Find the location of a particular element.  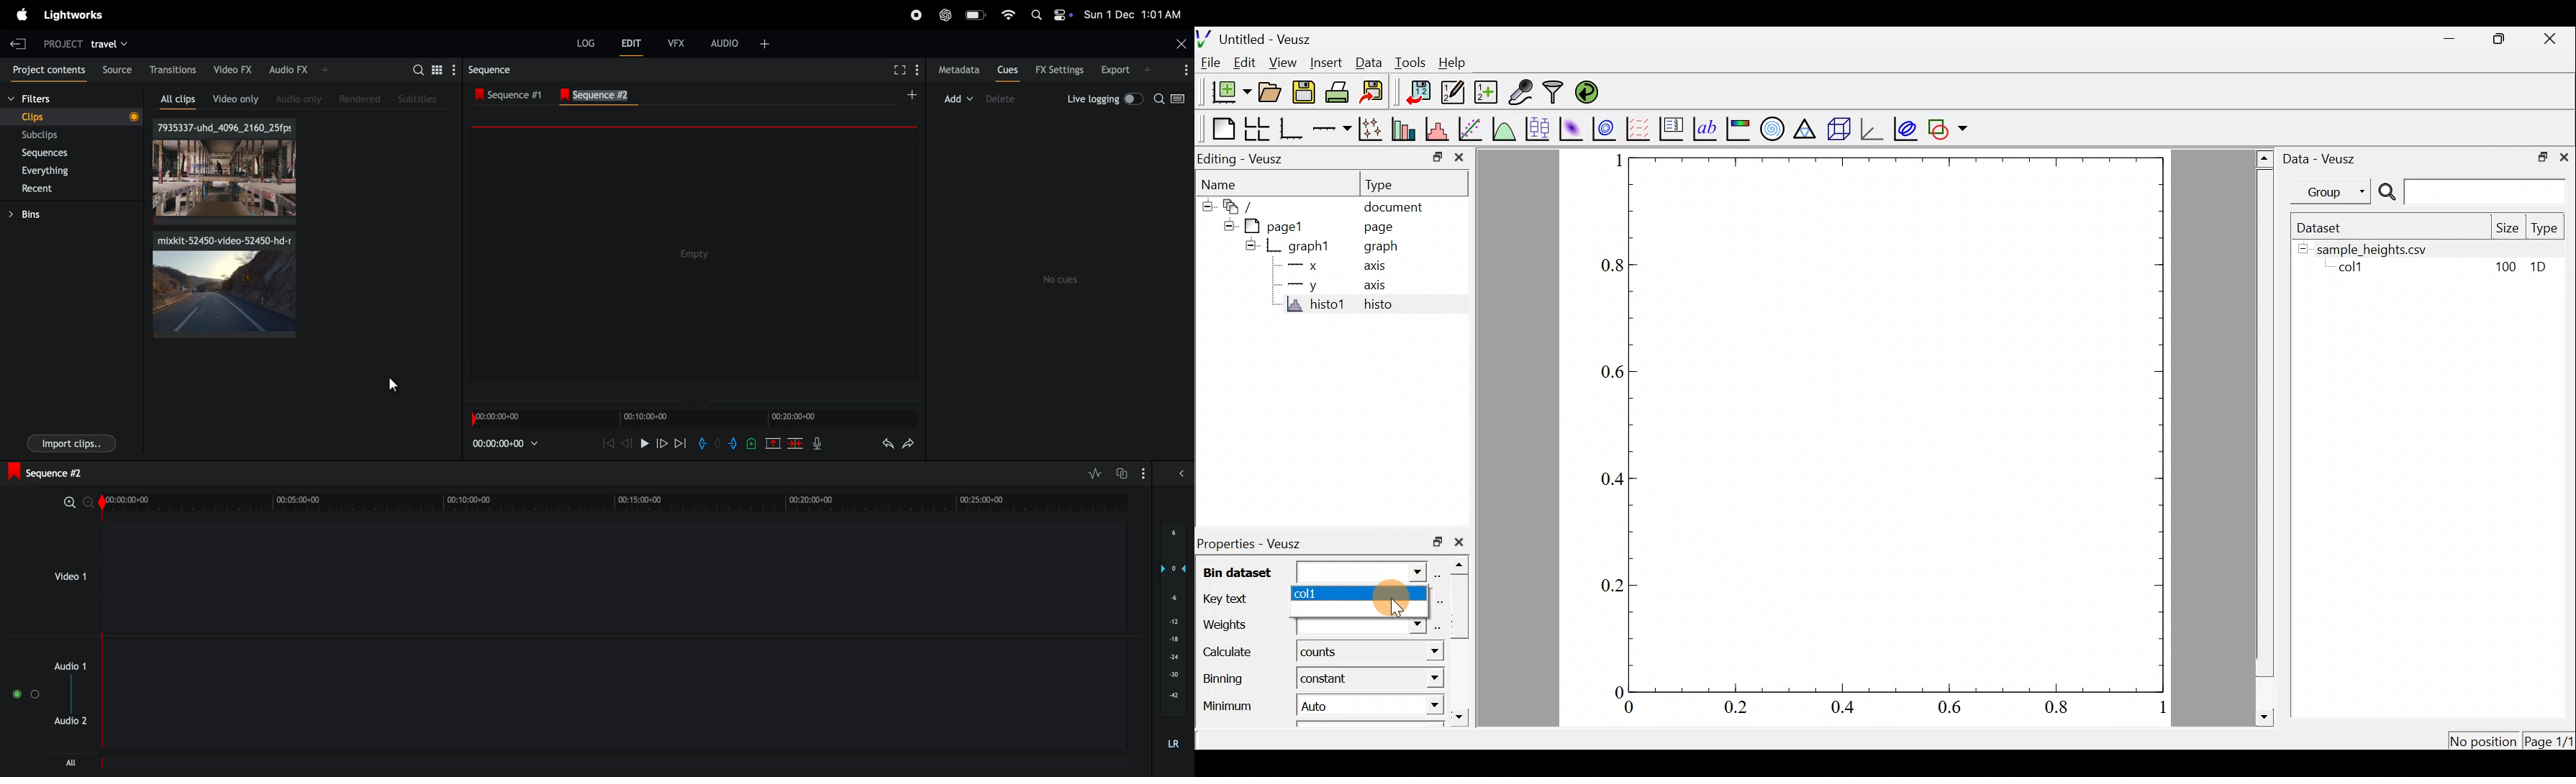

select using dataset browser is located at coordinates (1436, 625).